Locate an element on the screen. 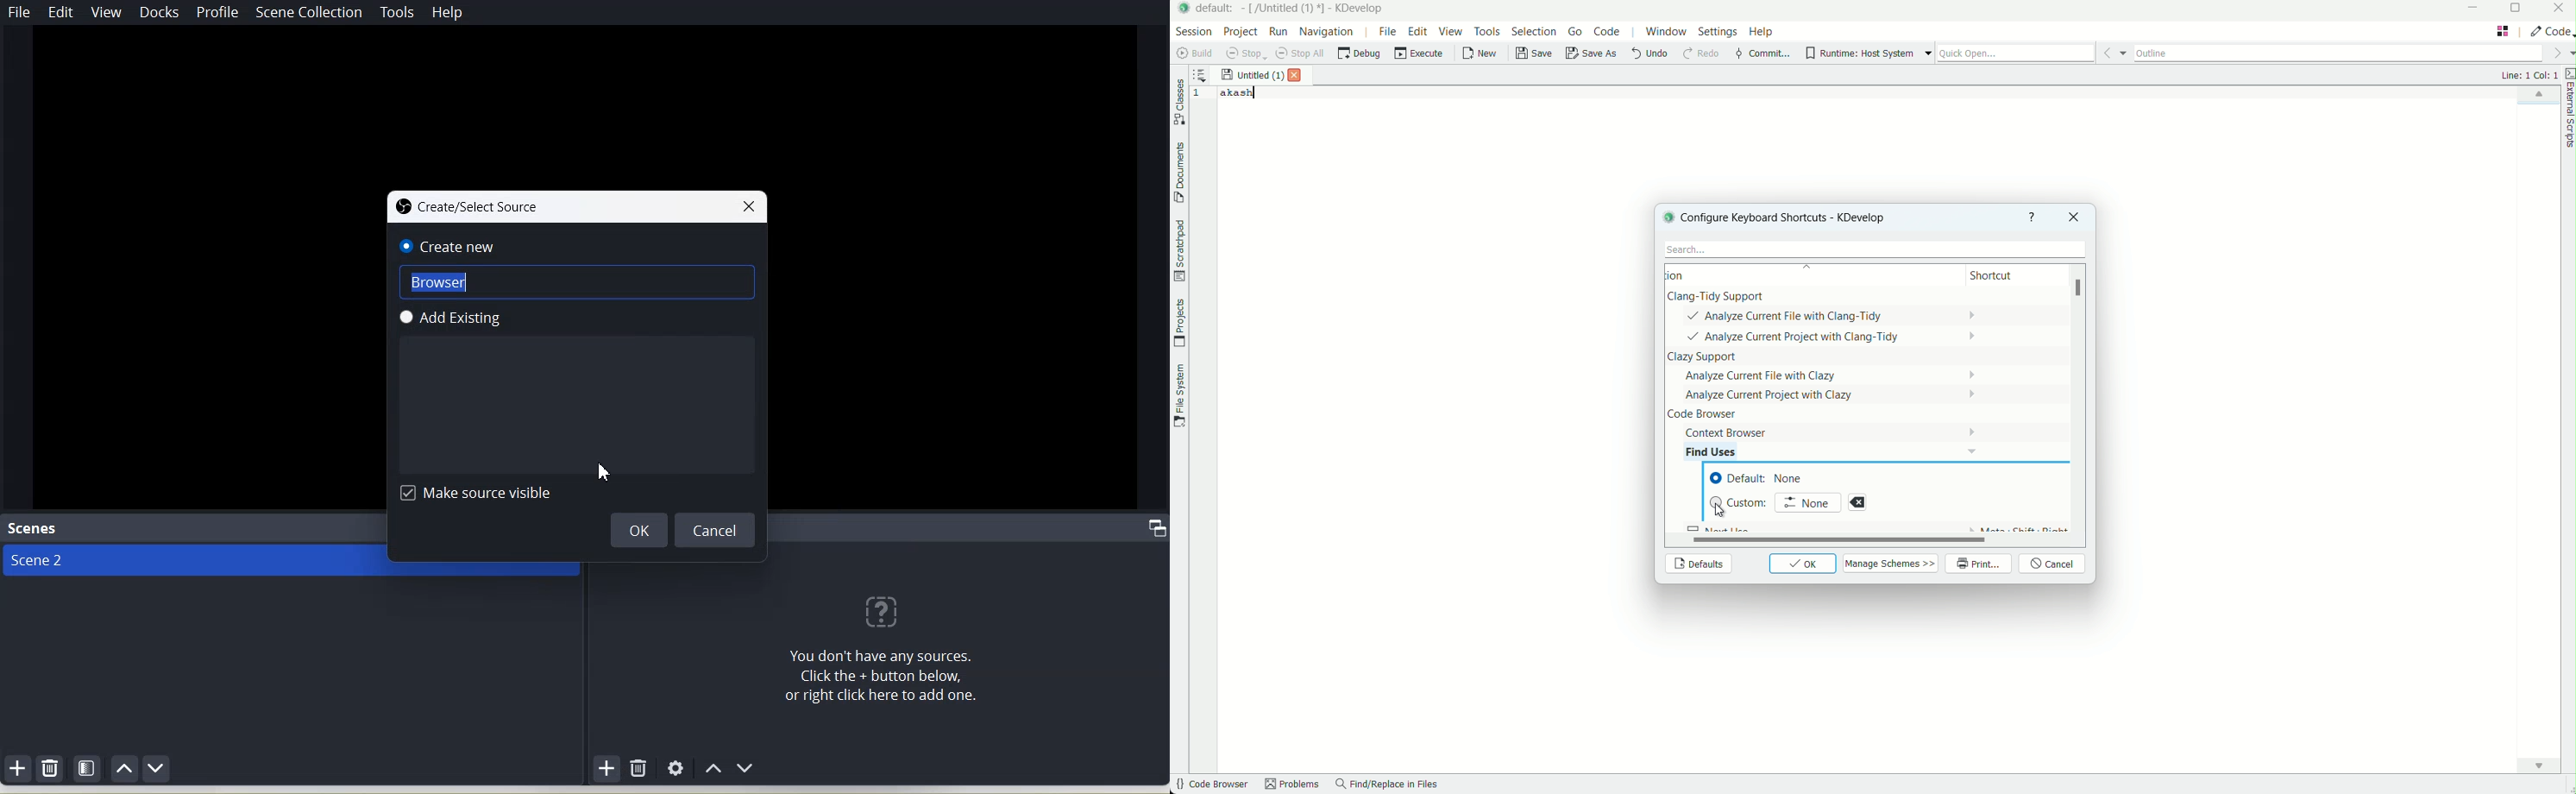 This screenshot has width=2576, height=812. Profile is located at coordinates (217, 14).